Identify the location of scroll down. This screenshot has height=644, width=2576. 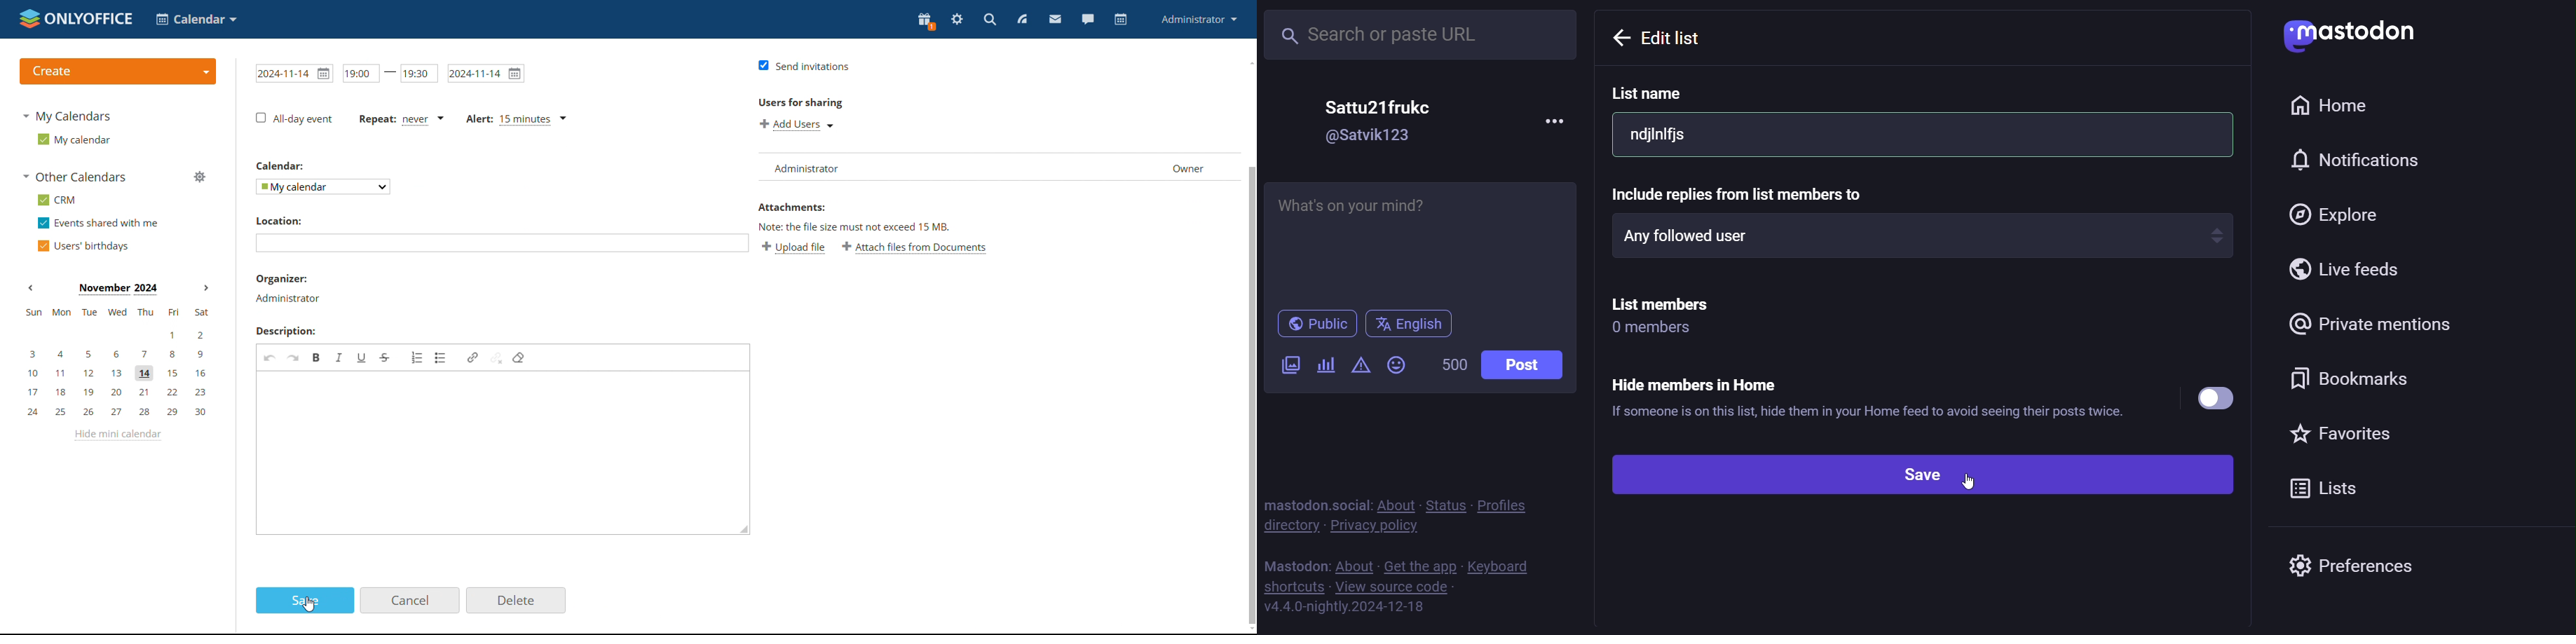
(1249, 628).